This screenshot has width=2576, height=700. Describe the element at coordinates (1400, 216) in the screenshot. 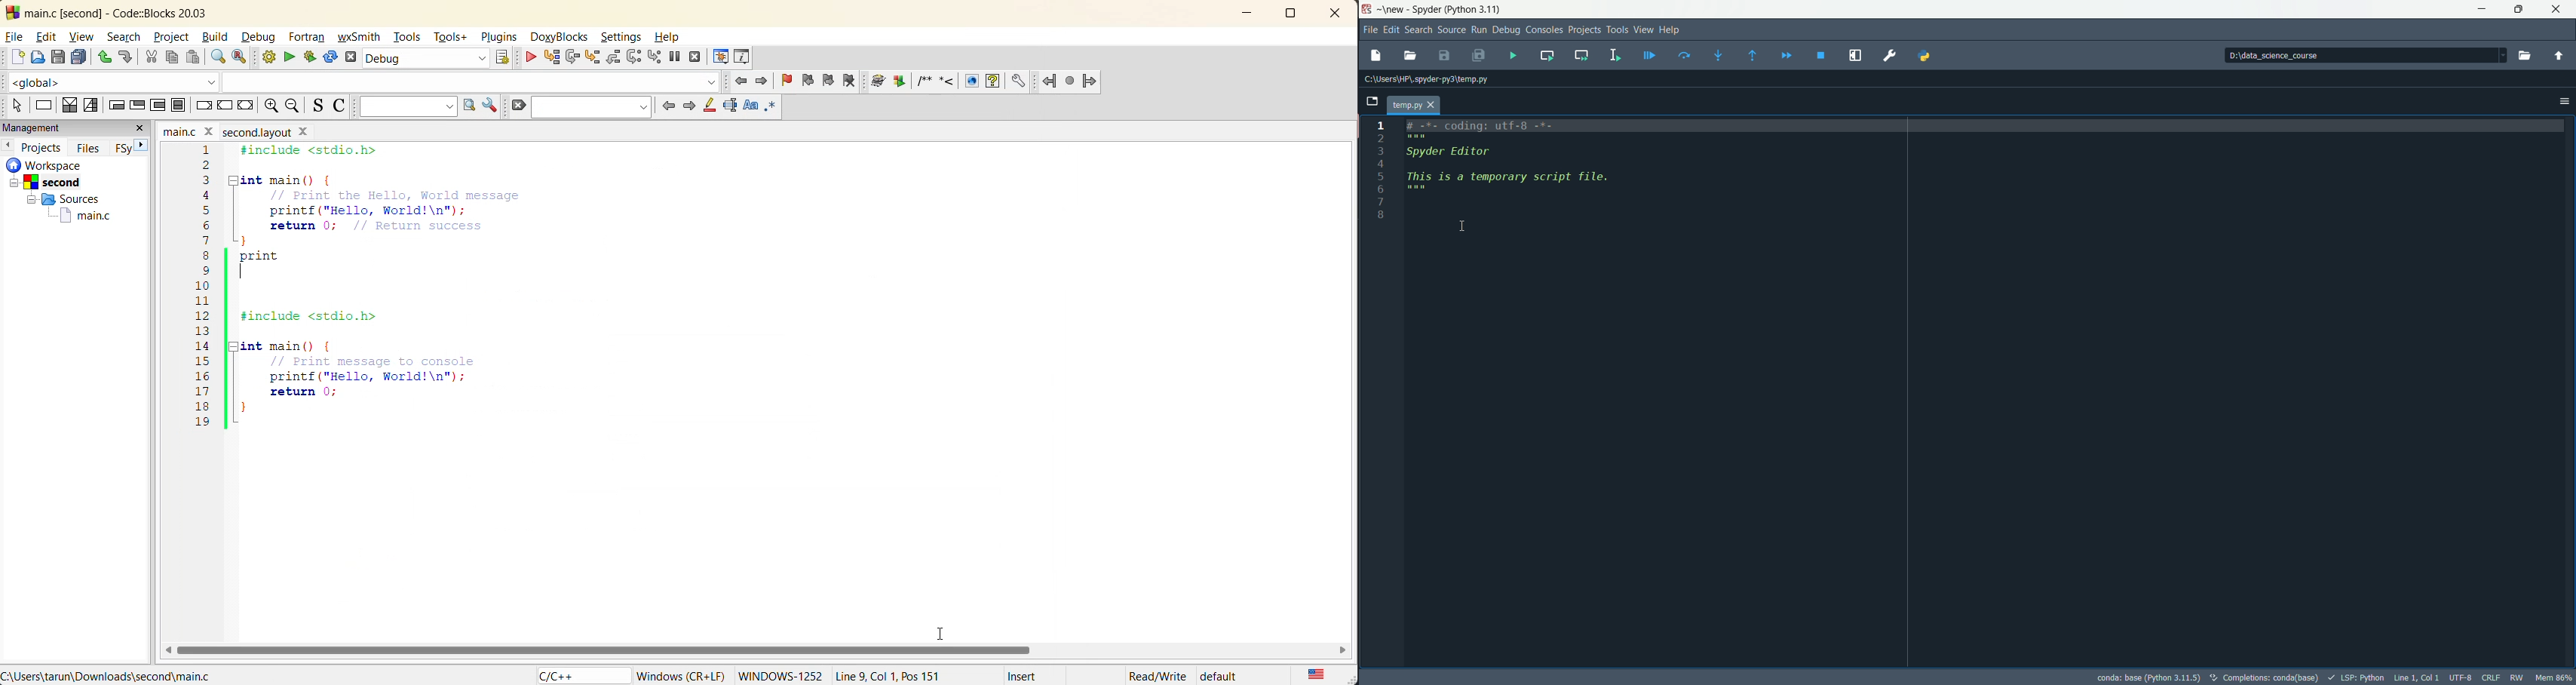

I see `8` at that location.